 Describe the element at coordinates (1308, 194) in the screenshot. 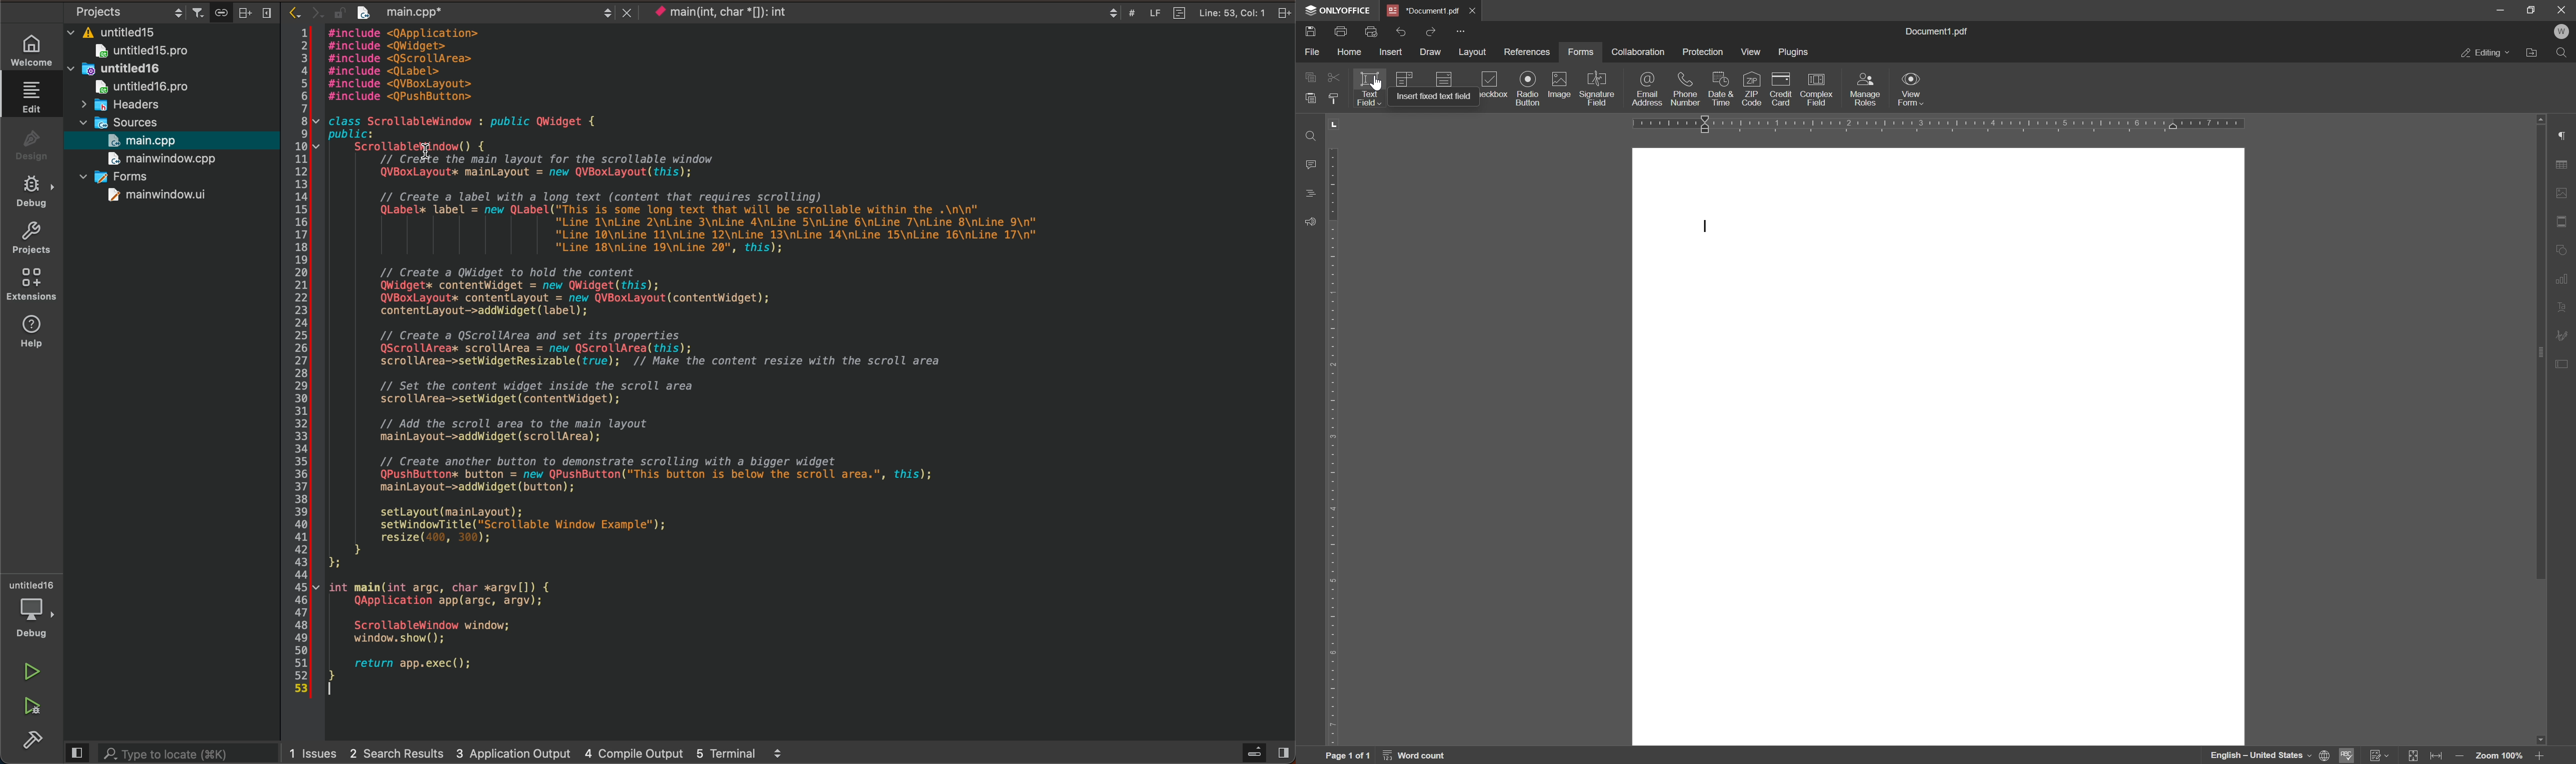

I see `headings` at that location.